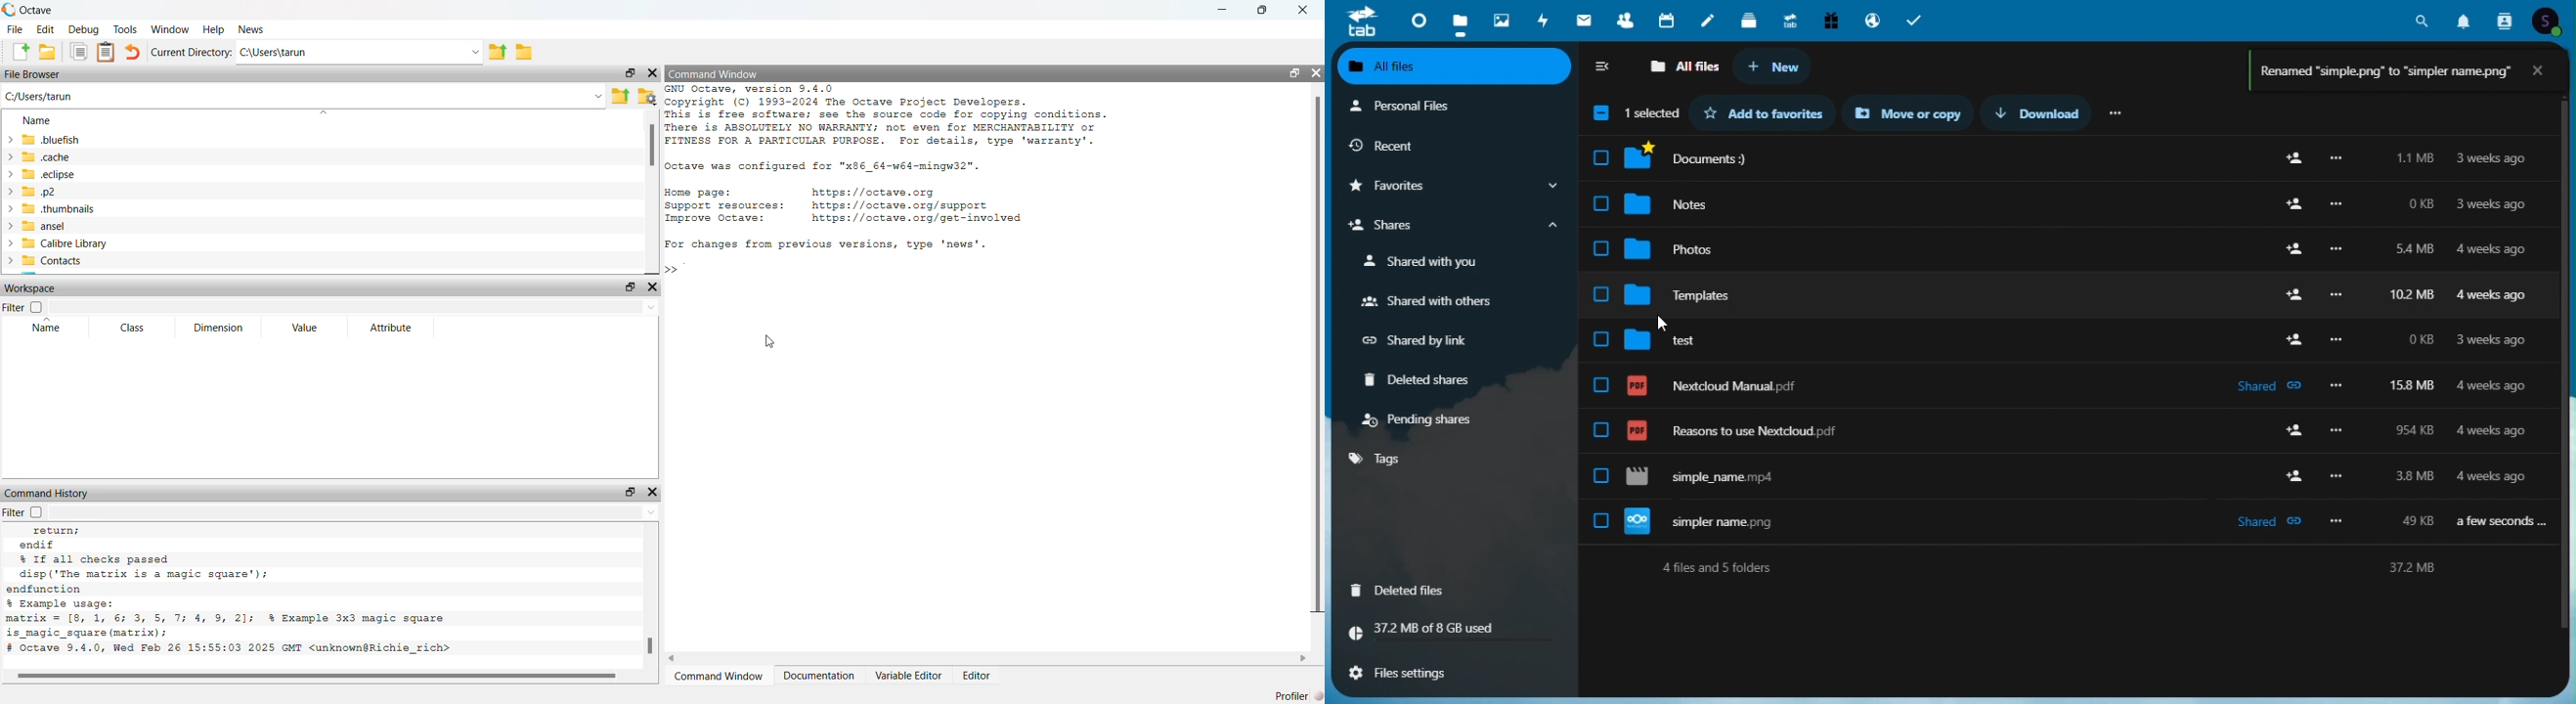  Describe the element at coordinates (2506, 19) in the screenshot. I see `Contacts` at that location.